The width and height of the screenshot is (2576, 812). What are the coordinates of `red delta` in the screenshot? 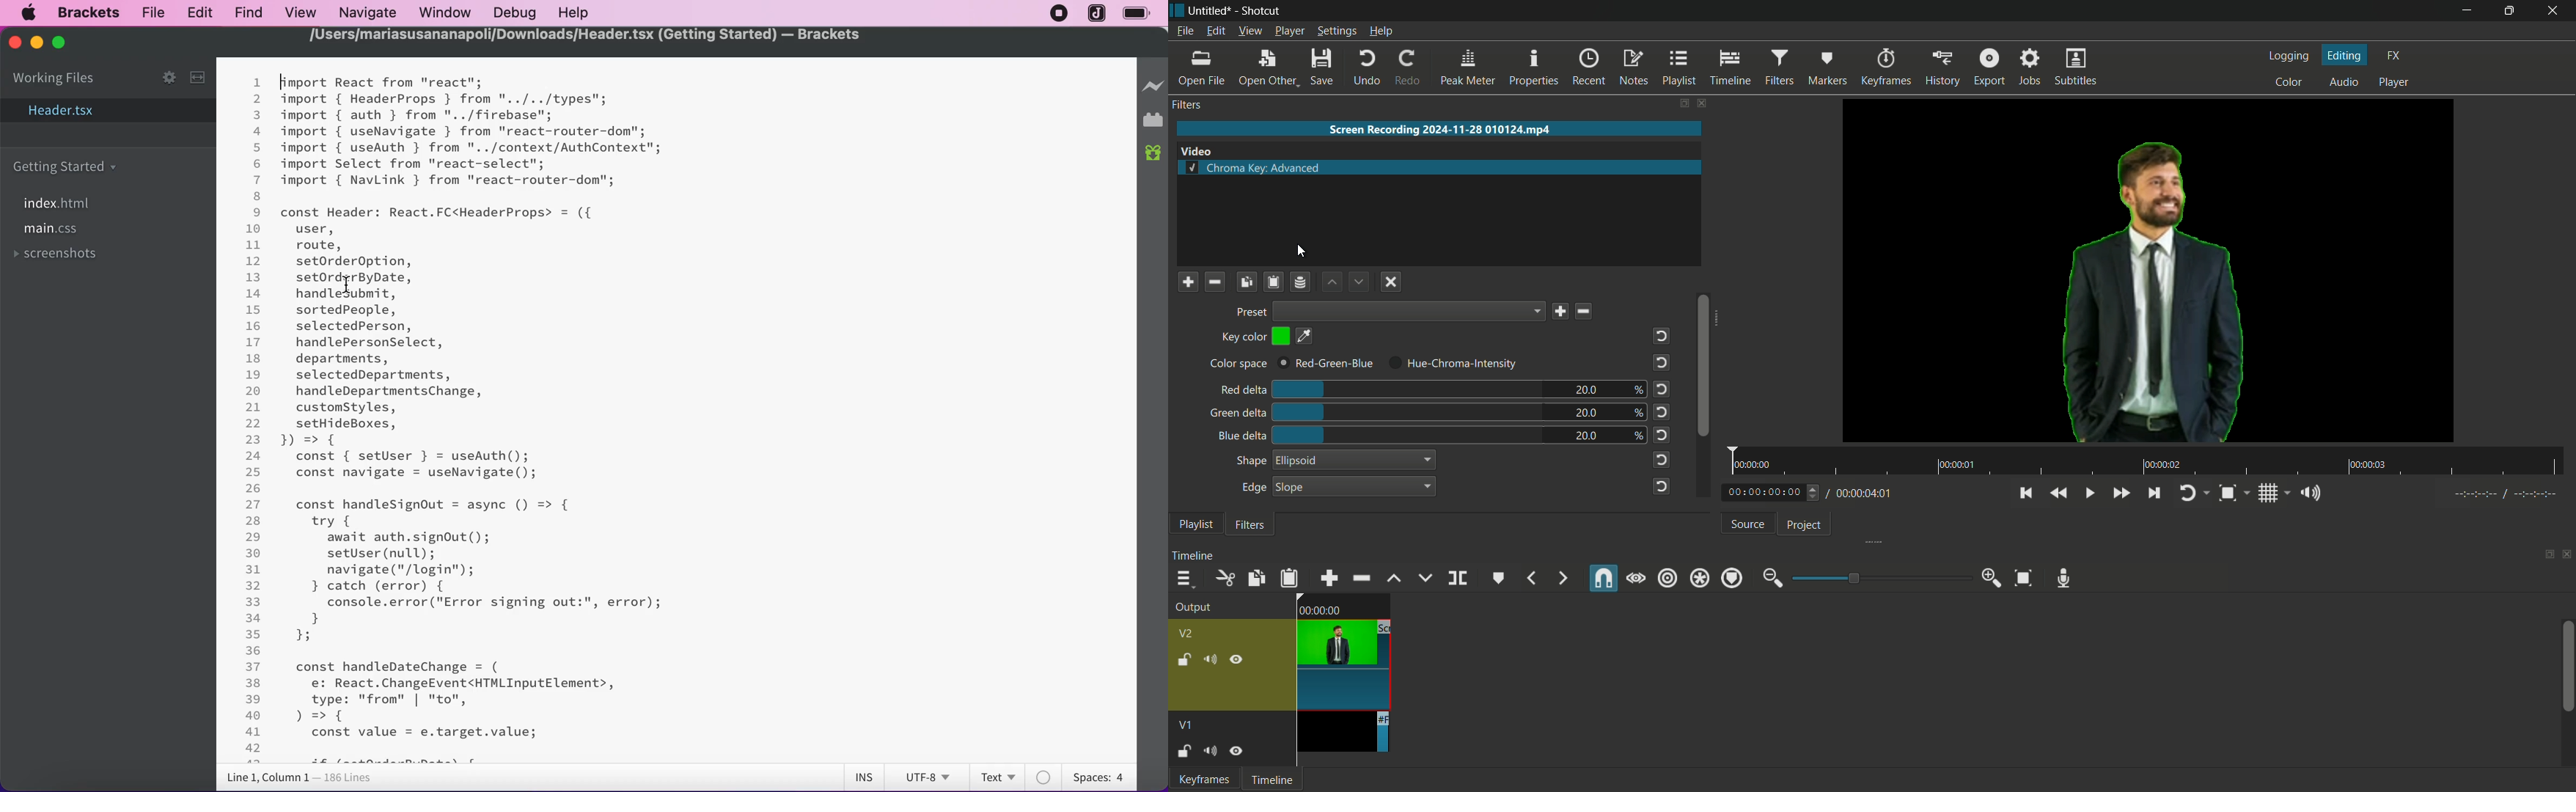 It's located at (1240, 391).